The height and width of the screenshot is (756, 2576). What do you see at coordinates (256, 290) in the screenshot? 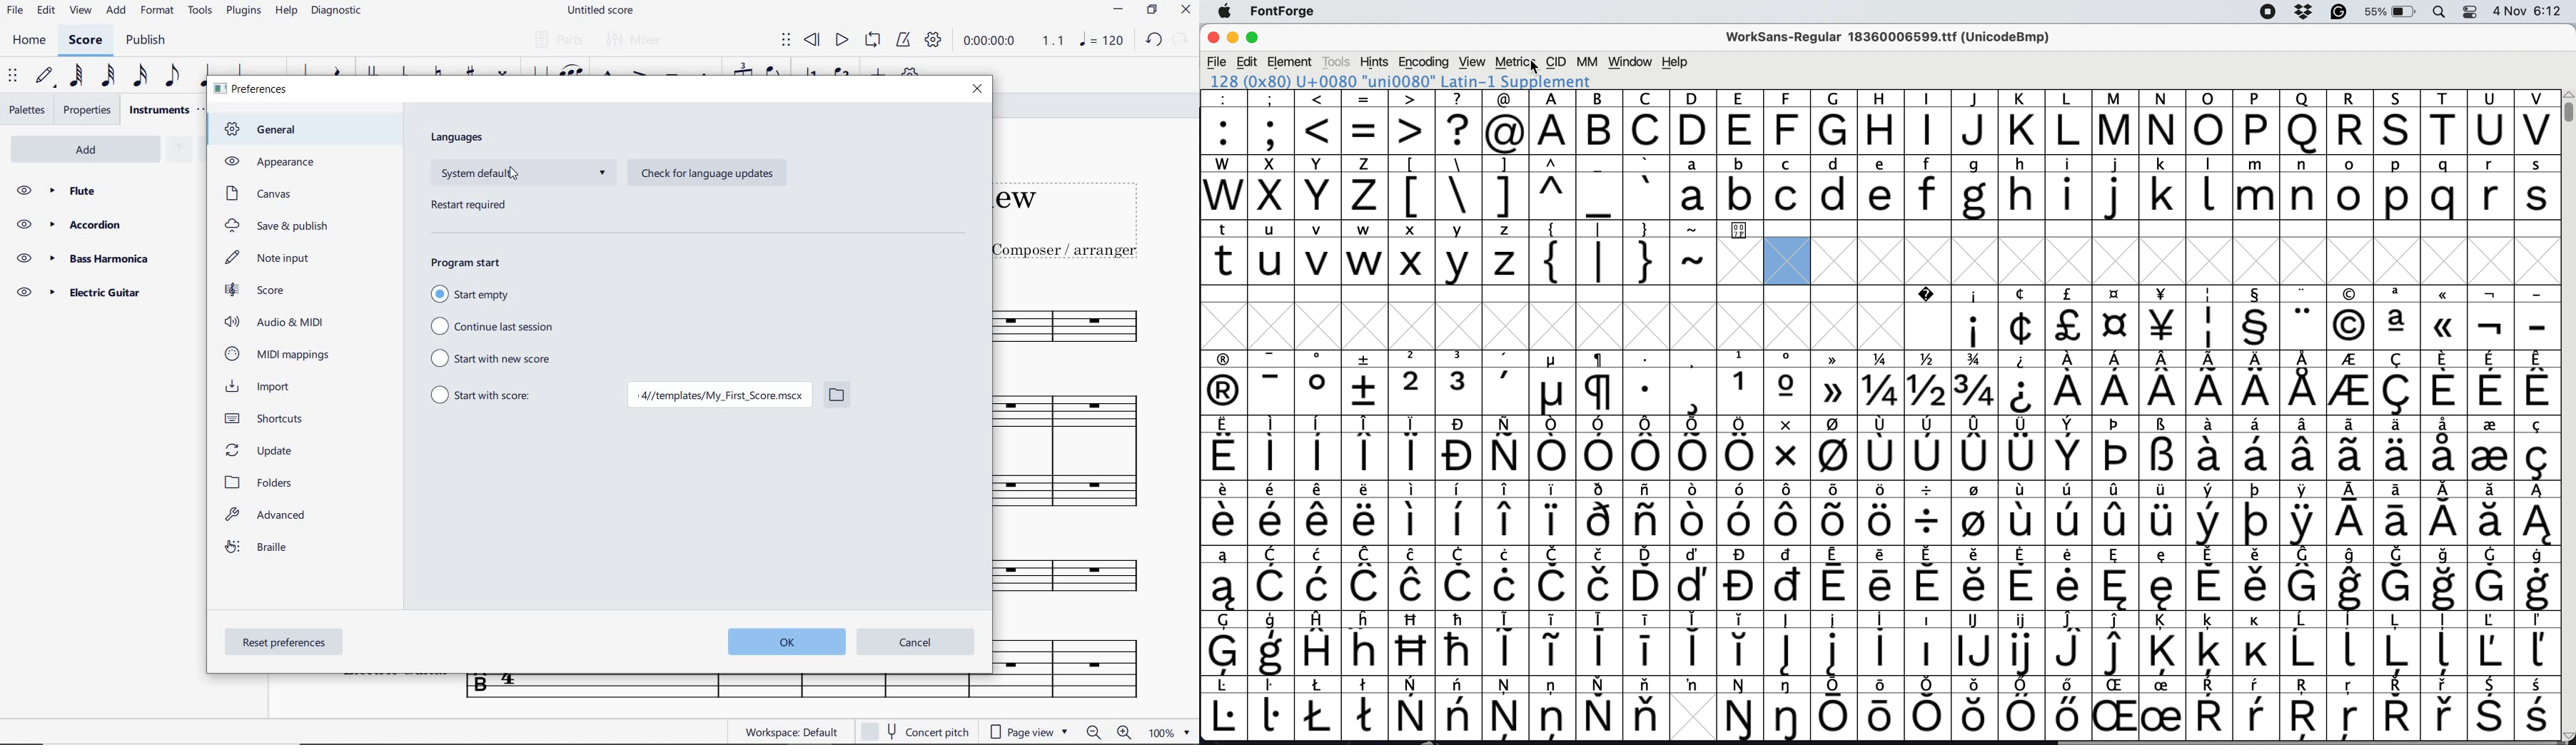
I see `score` at bounding box center [256, 290].